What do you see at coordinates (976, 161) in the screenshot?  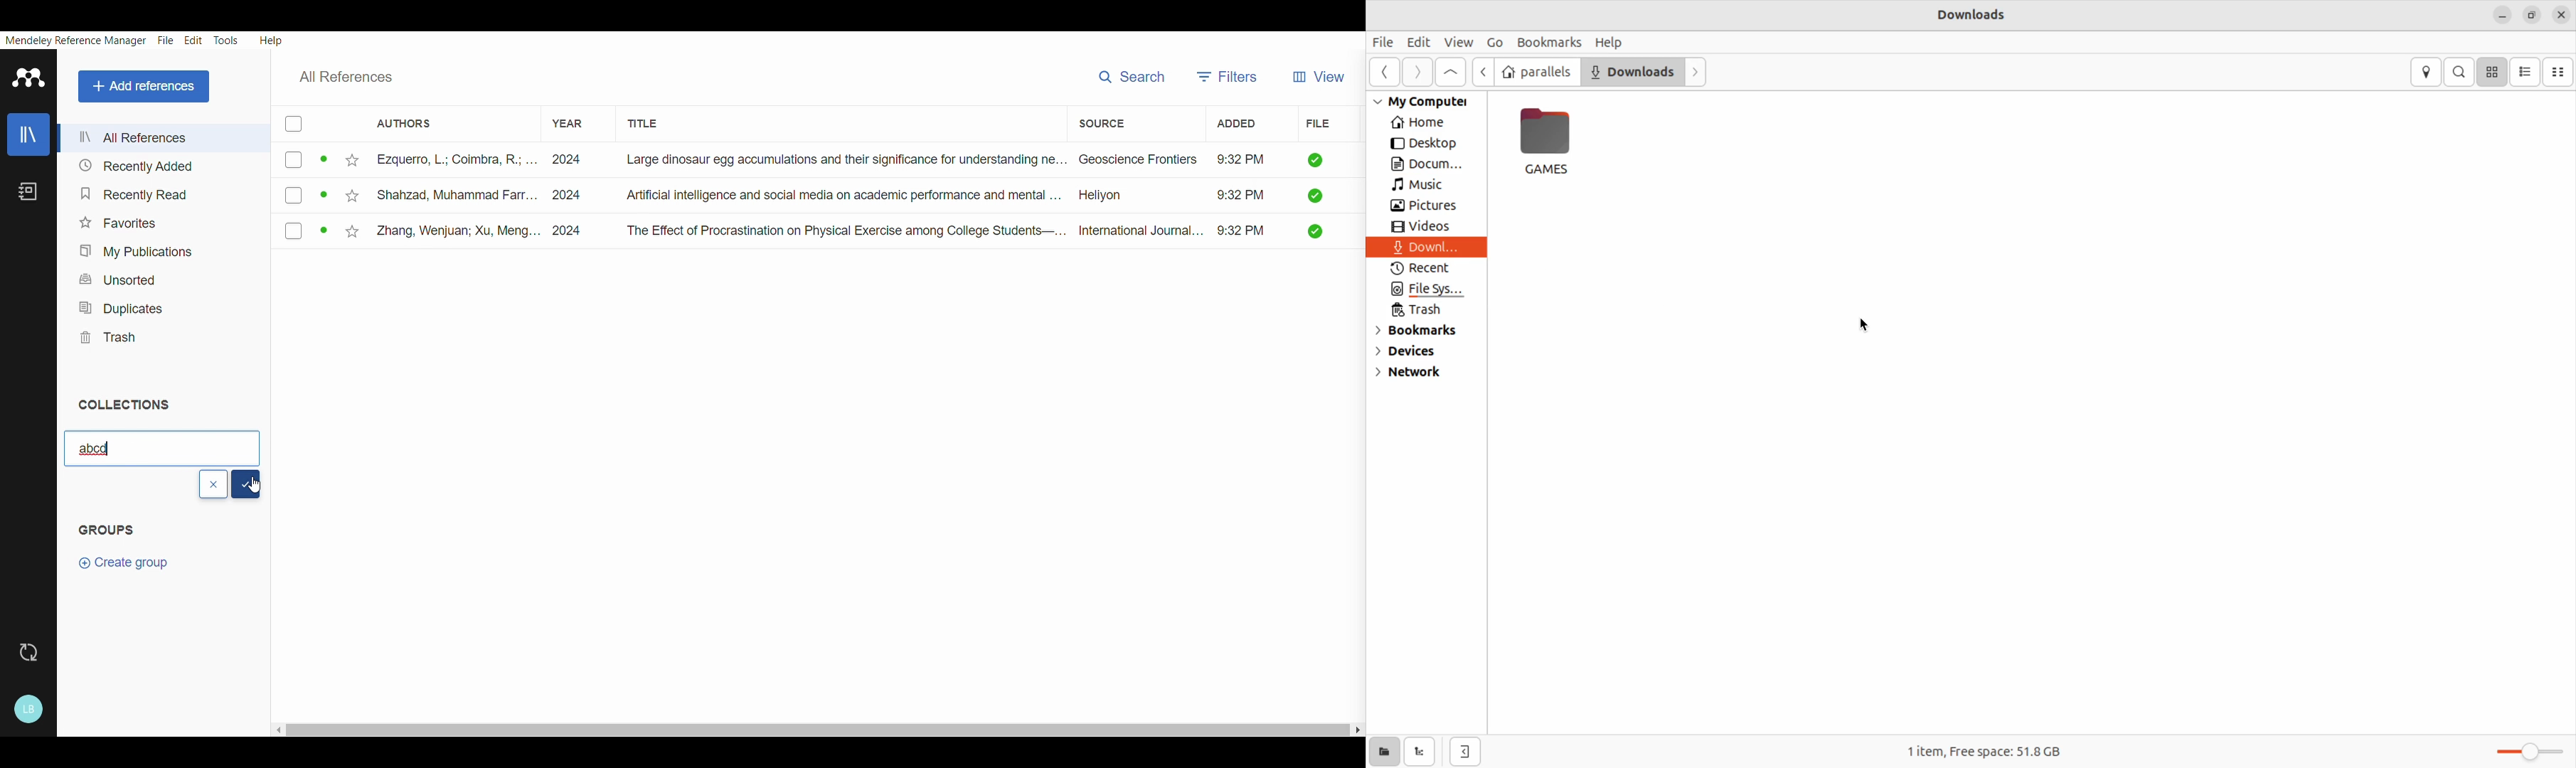 I see `Large dinosaur egg accumulations and their significance for understanding ne... Geoscience Frontiers ~~ 9:32 PM Q` at bounding box center [976, 161].